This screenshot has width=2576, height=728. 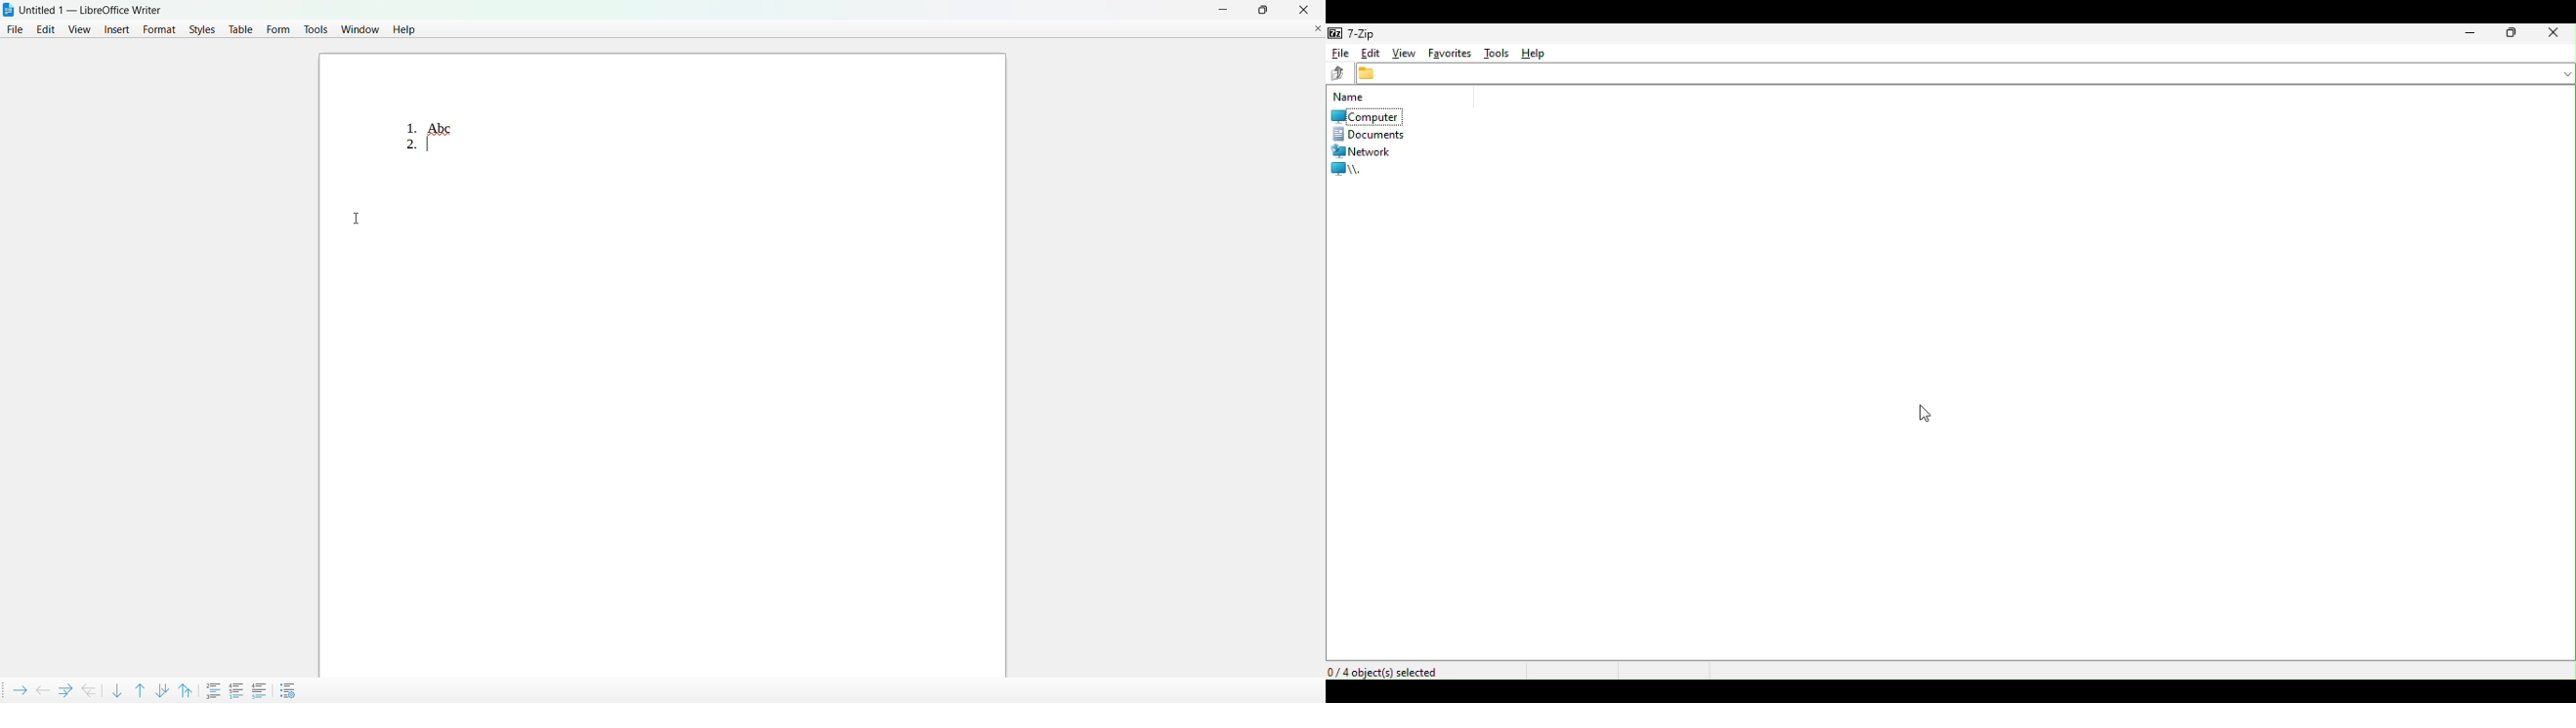 What do you see at coordinates (316, 28) in the screenshot?
I see `tools` at bounding box center [316, 28].